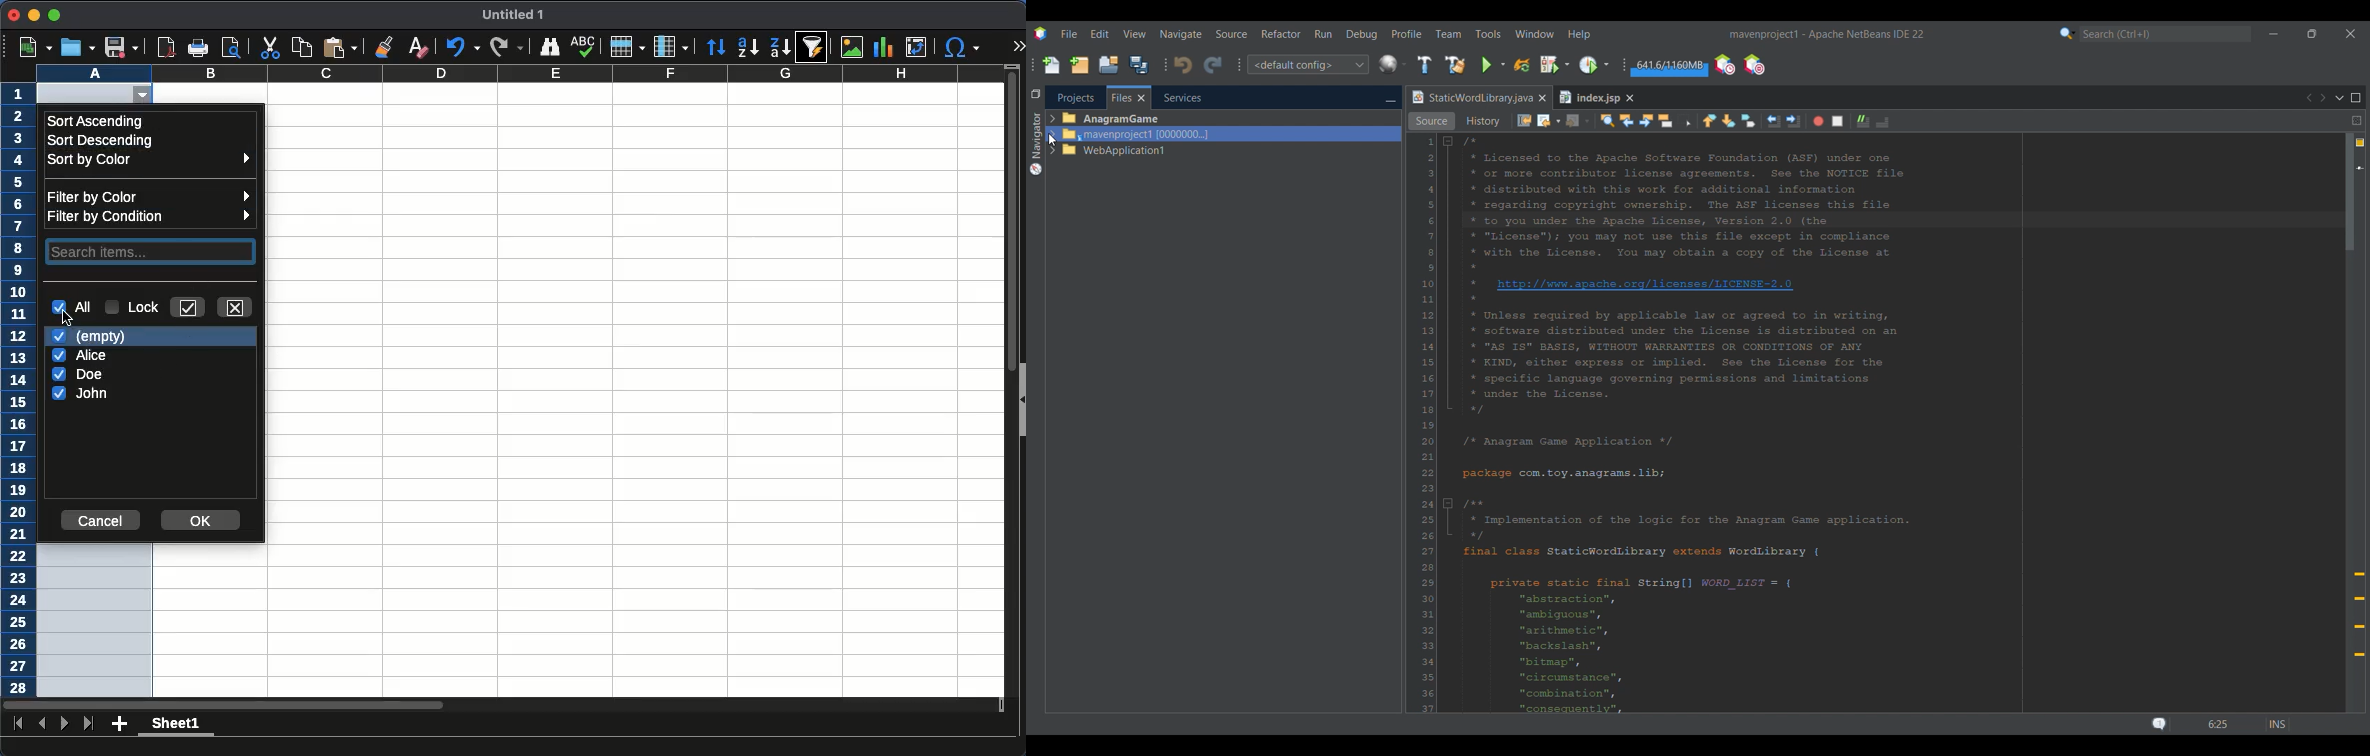 The image size is (2380, 756). I want to click on descending, so click(781, 48).